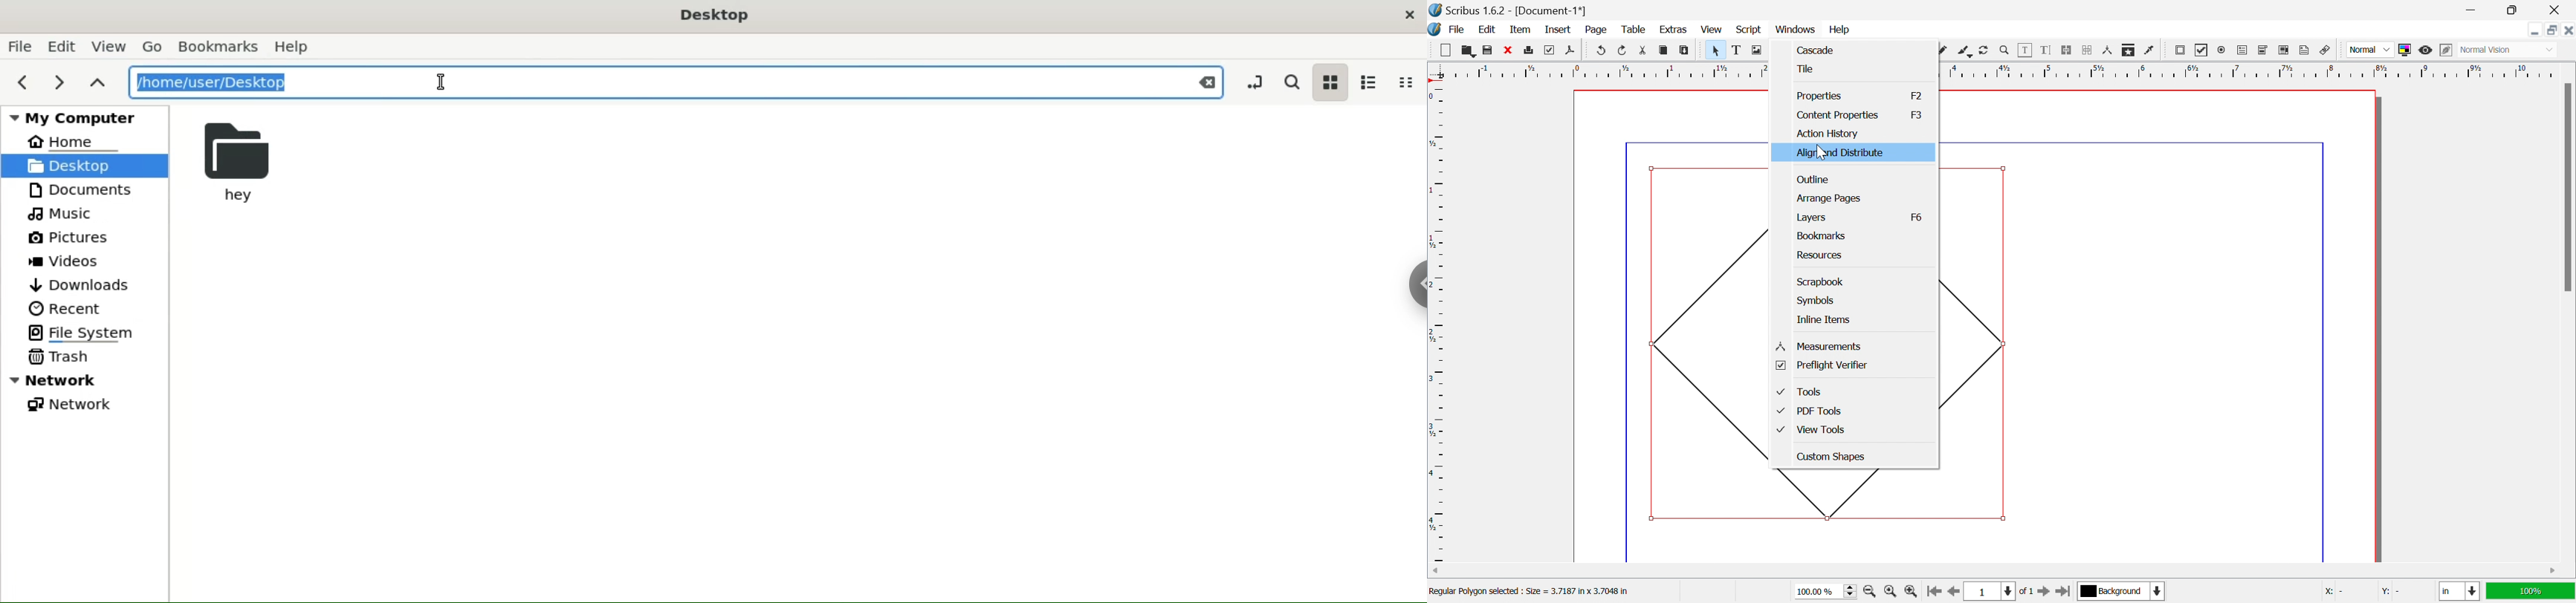 This screenshot has width=2576, height=616. I want to click on PDF push button, so click(2182, 50).